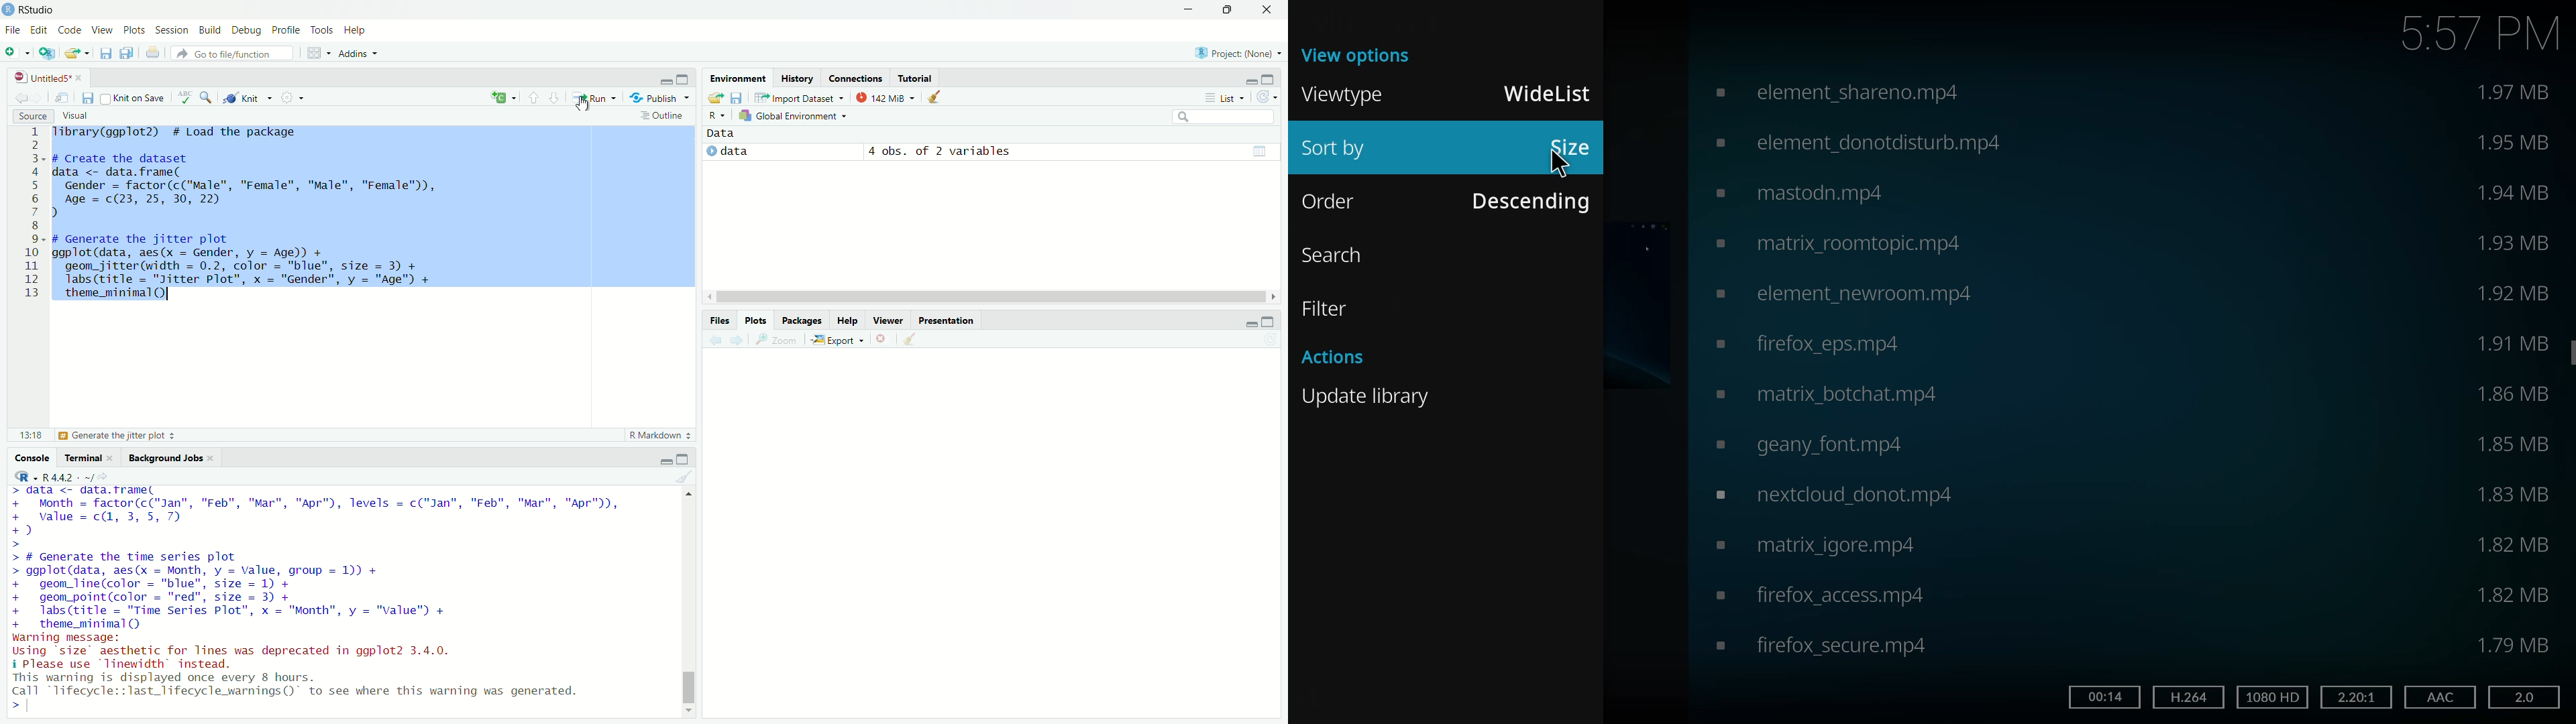 The image size is (2576, 728). What do you see at coordinates (1822, 544) in the screenshot?
I see `video` at bounding box center [1822, 544].